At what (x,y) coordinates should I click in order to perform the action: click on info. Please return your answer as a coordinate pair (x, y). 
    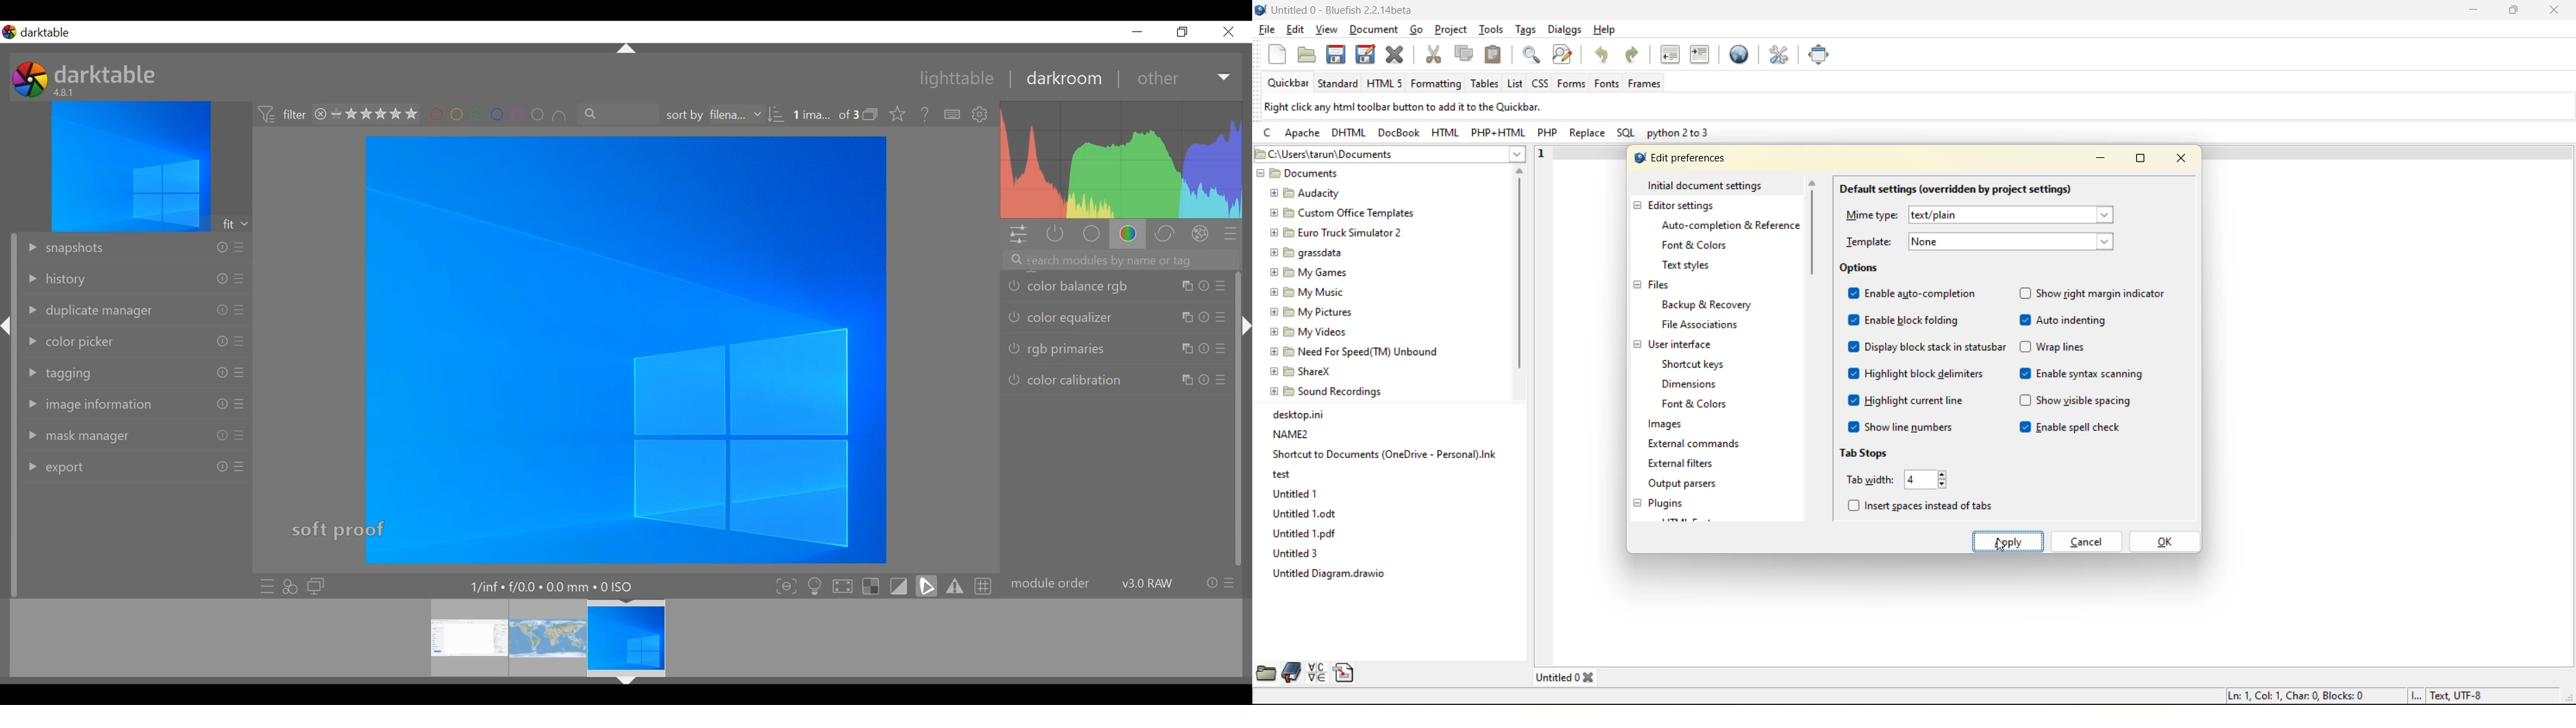
    Looking at the image, I should click on (1212, 583).